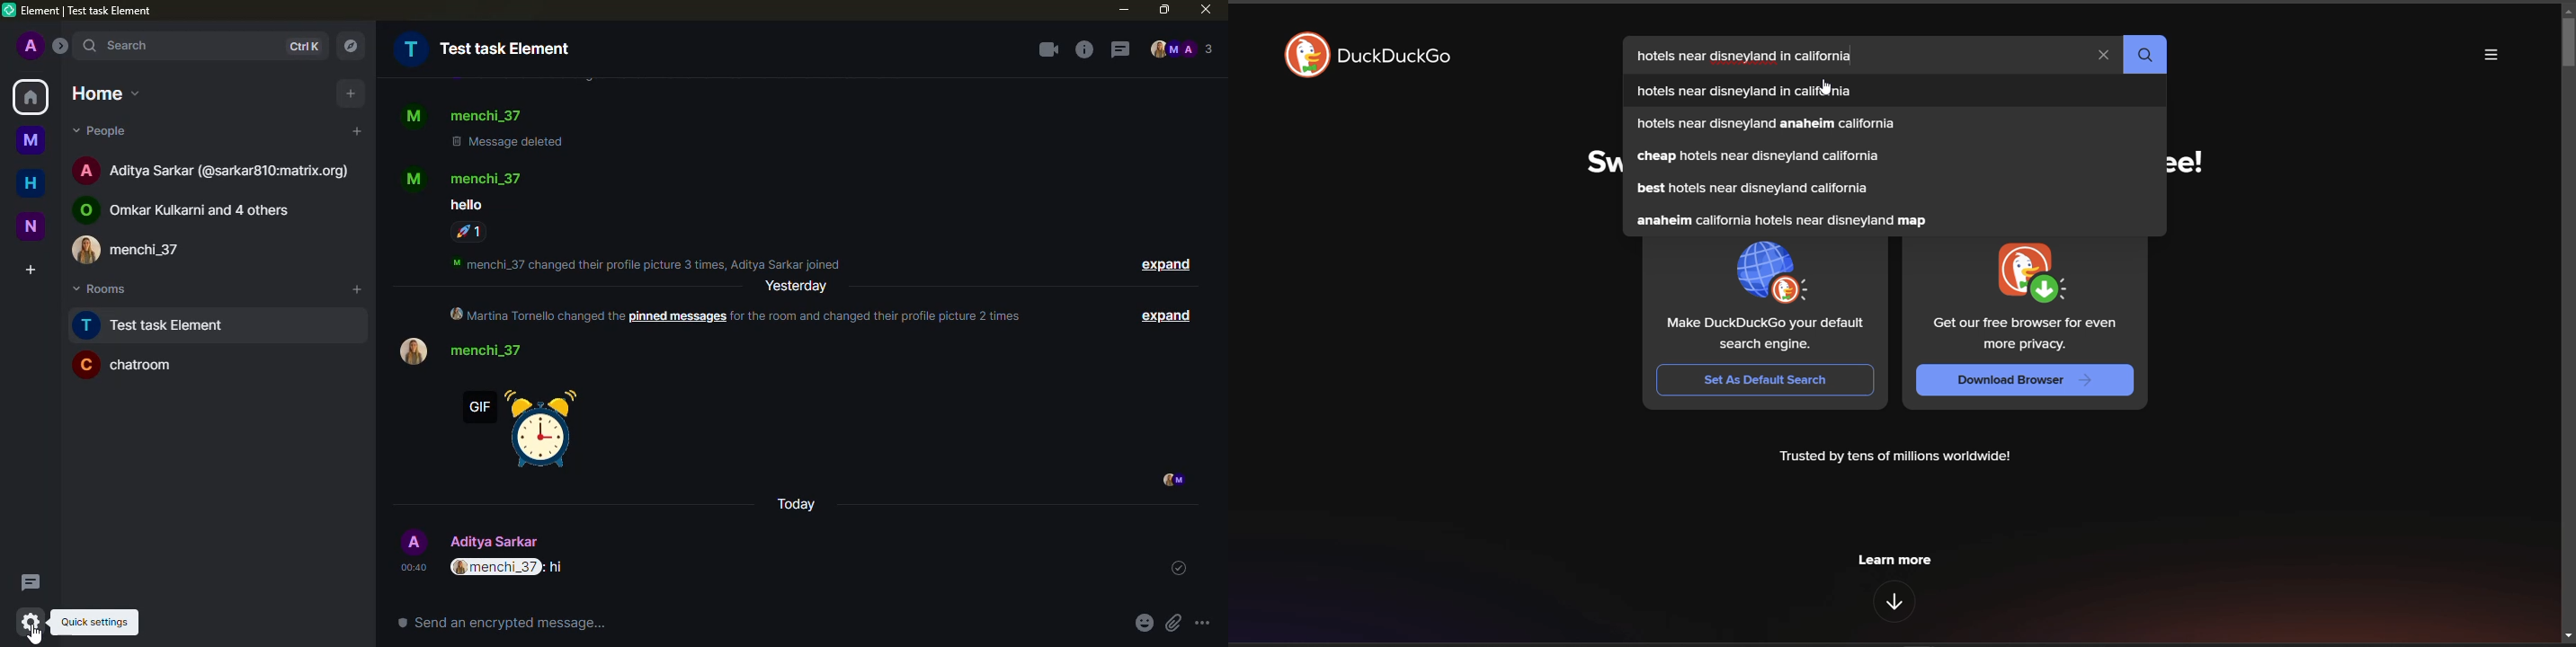 Image resolution: width=2576 pixels, height=672 pixels. Describe the element at coordinates (10, 10) in the screenshot. I see `logo` at that location.